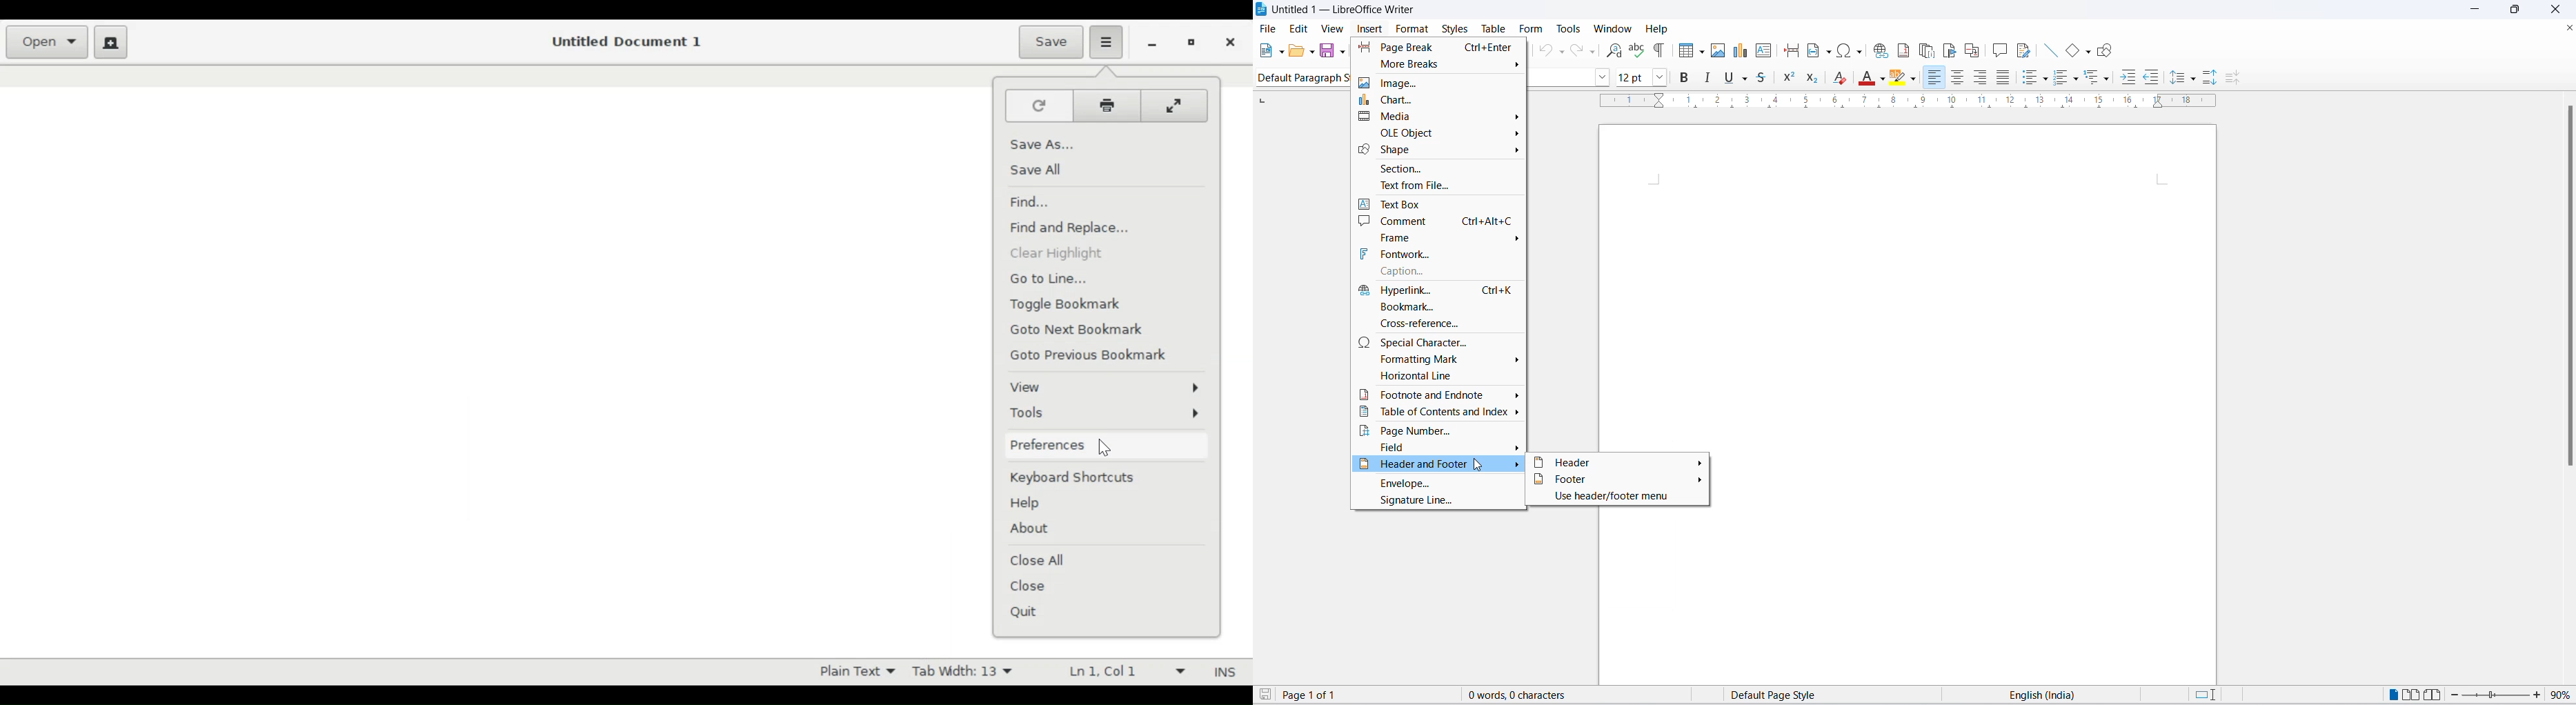 This screenshot has height=728, width=2576. Describe the element at coordinates (1915, 107) in the screenshot. I see `scaling` at that location.